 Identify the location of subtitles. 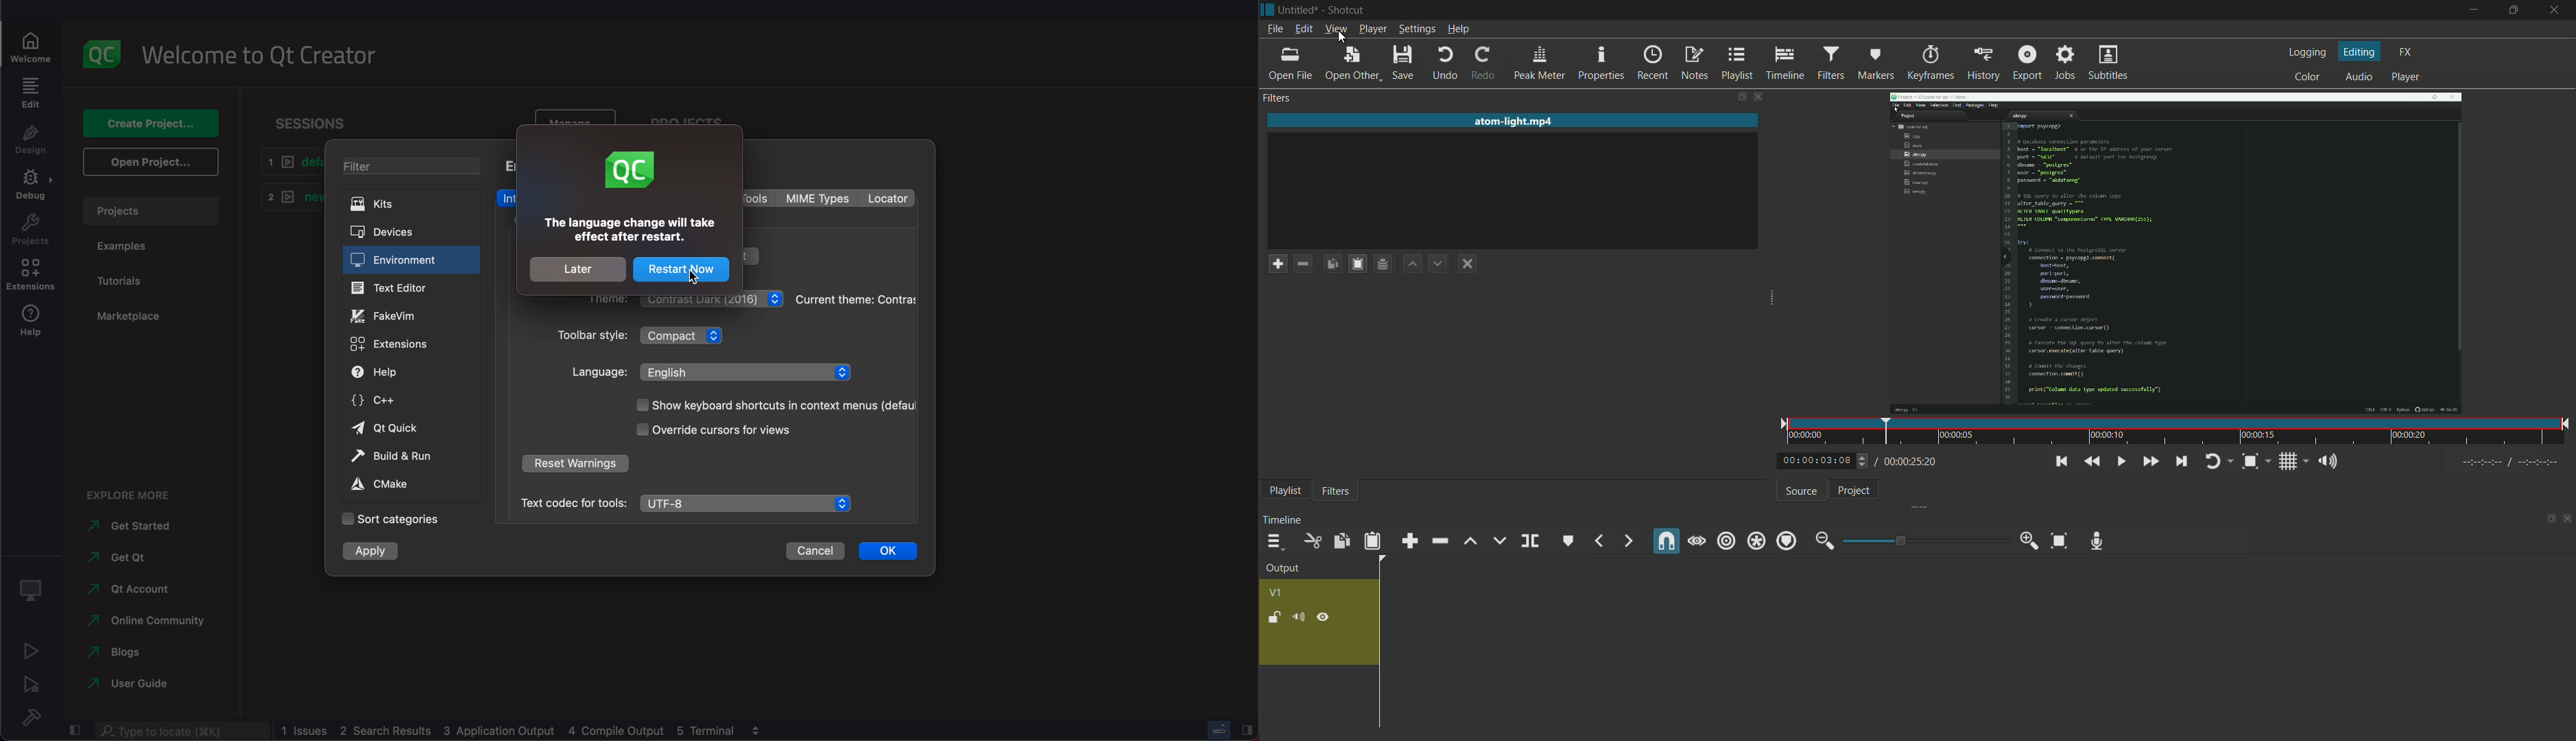
(2108, 62).